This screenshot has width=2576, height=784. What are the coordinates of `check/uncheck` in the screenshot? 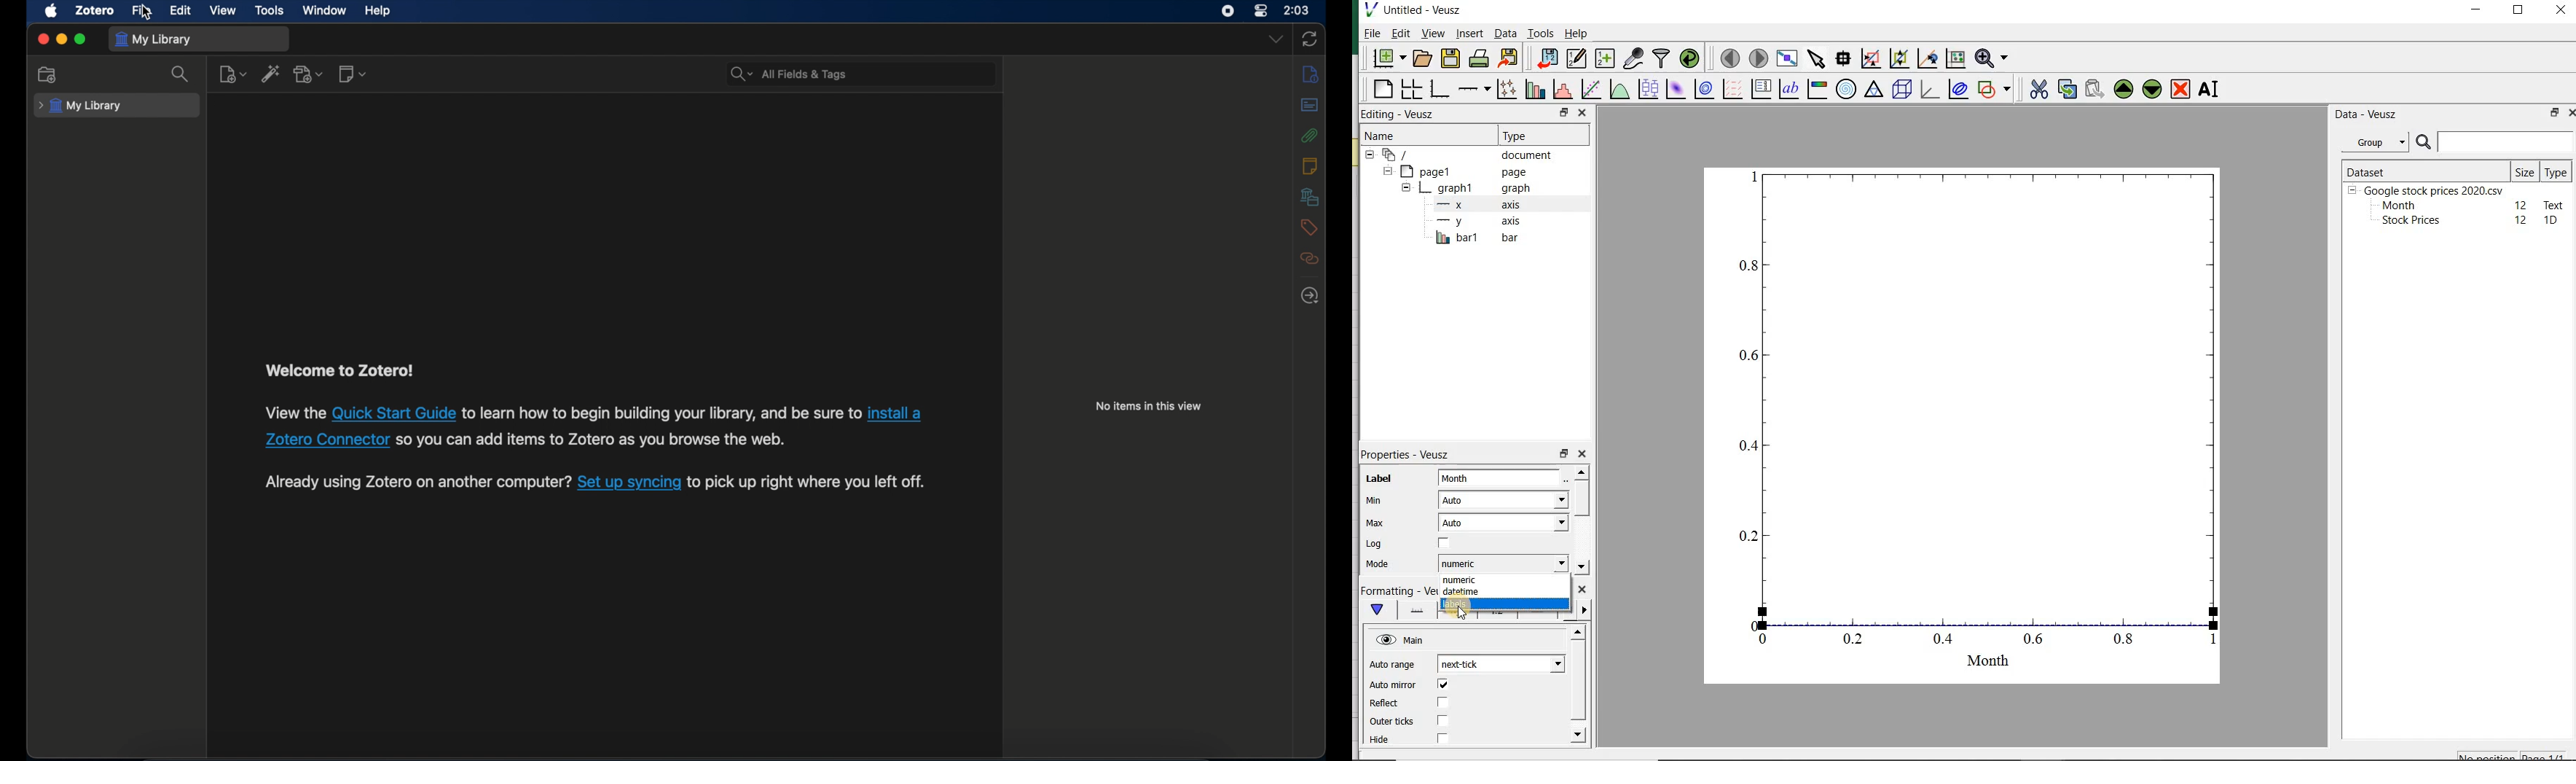 It's located at (1442, 686).